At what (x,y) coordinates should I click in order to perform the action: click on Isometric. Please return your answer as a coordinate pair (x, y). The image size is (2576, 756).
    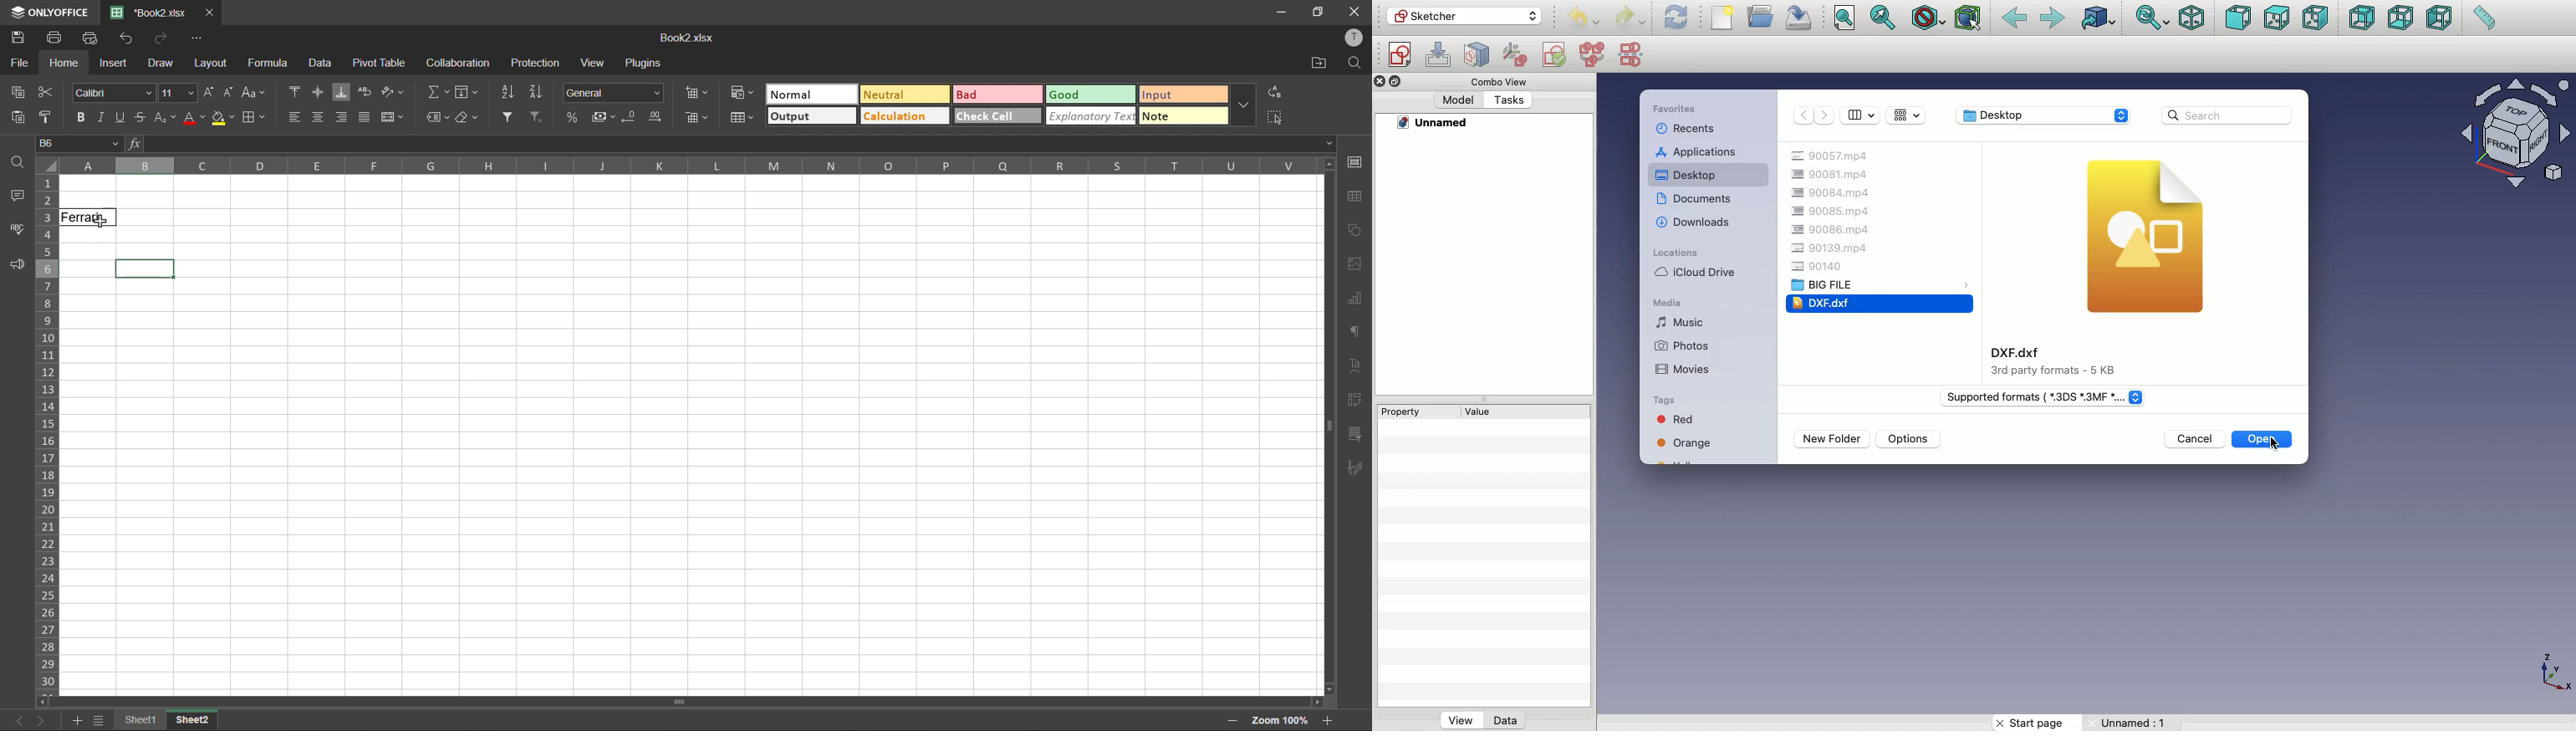
    Looking at the image, I should click on (2191, 18).